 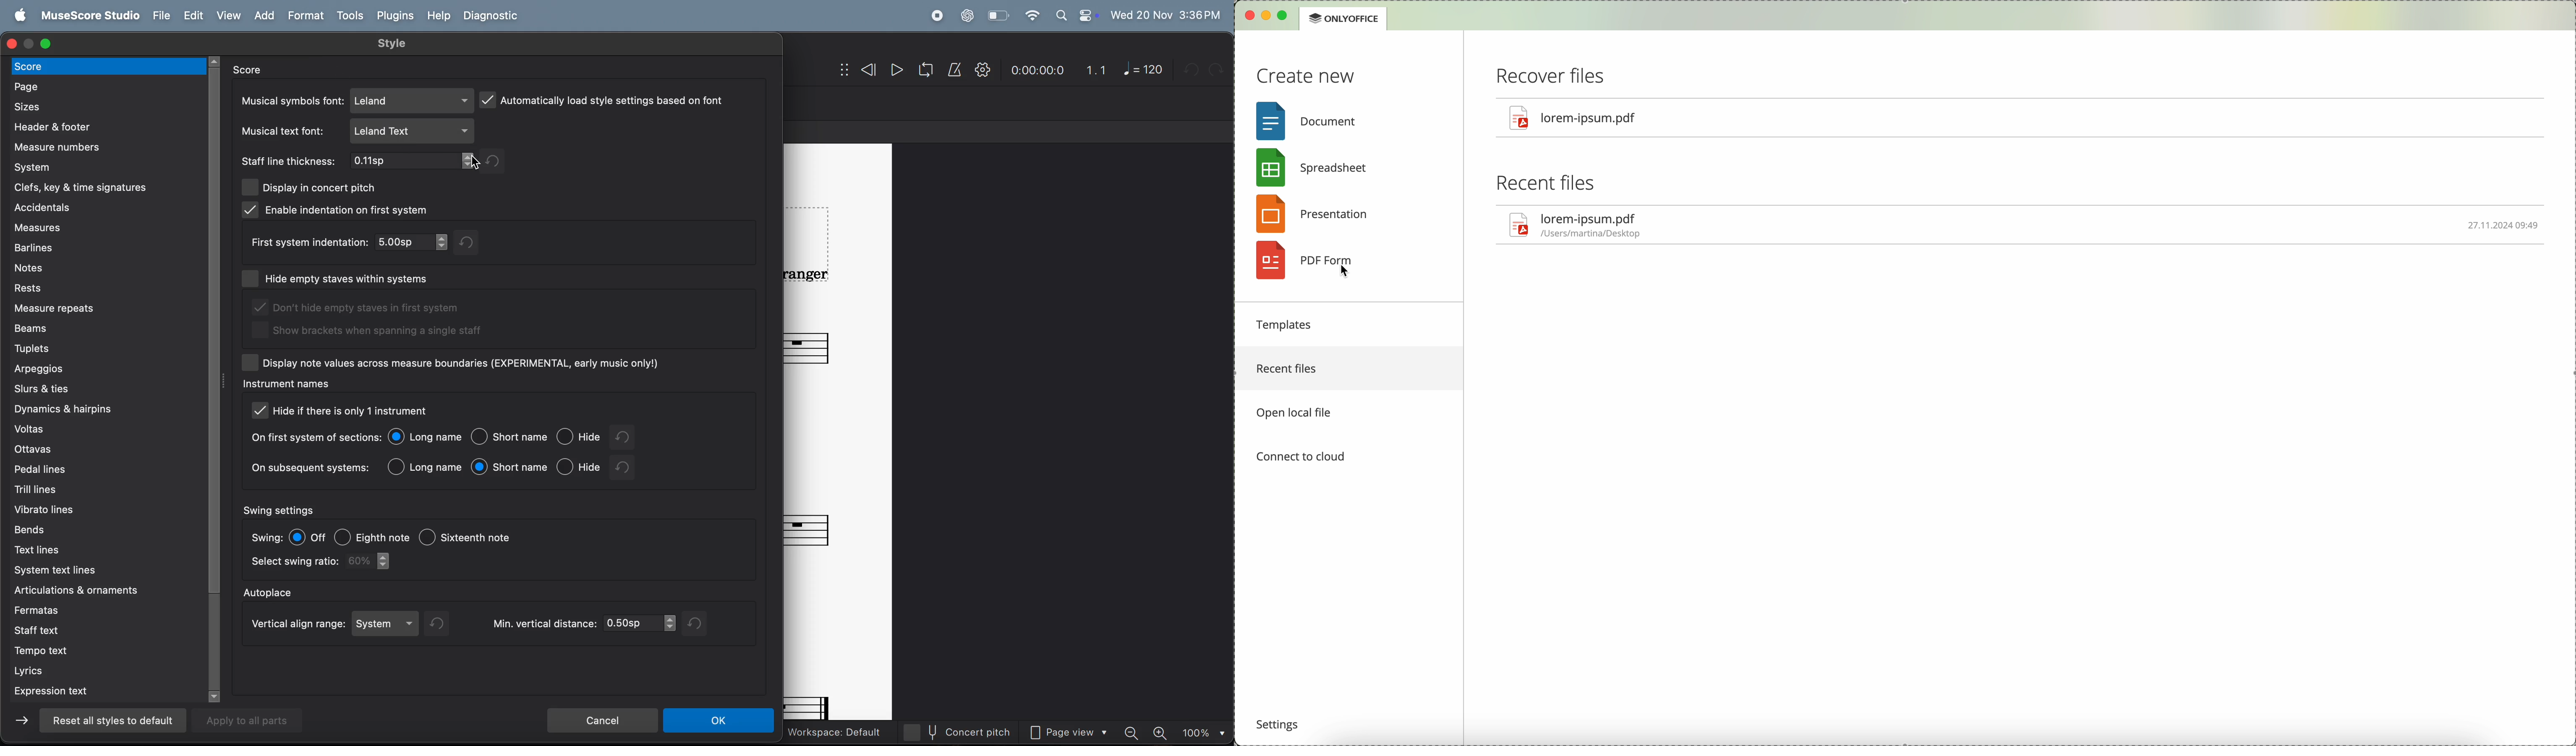 I want to click on create new, so click(x=1305, y=76).